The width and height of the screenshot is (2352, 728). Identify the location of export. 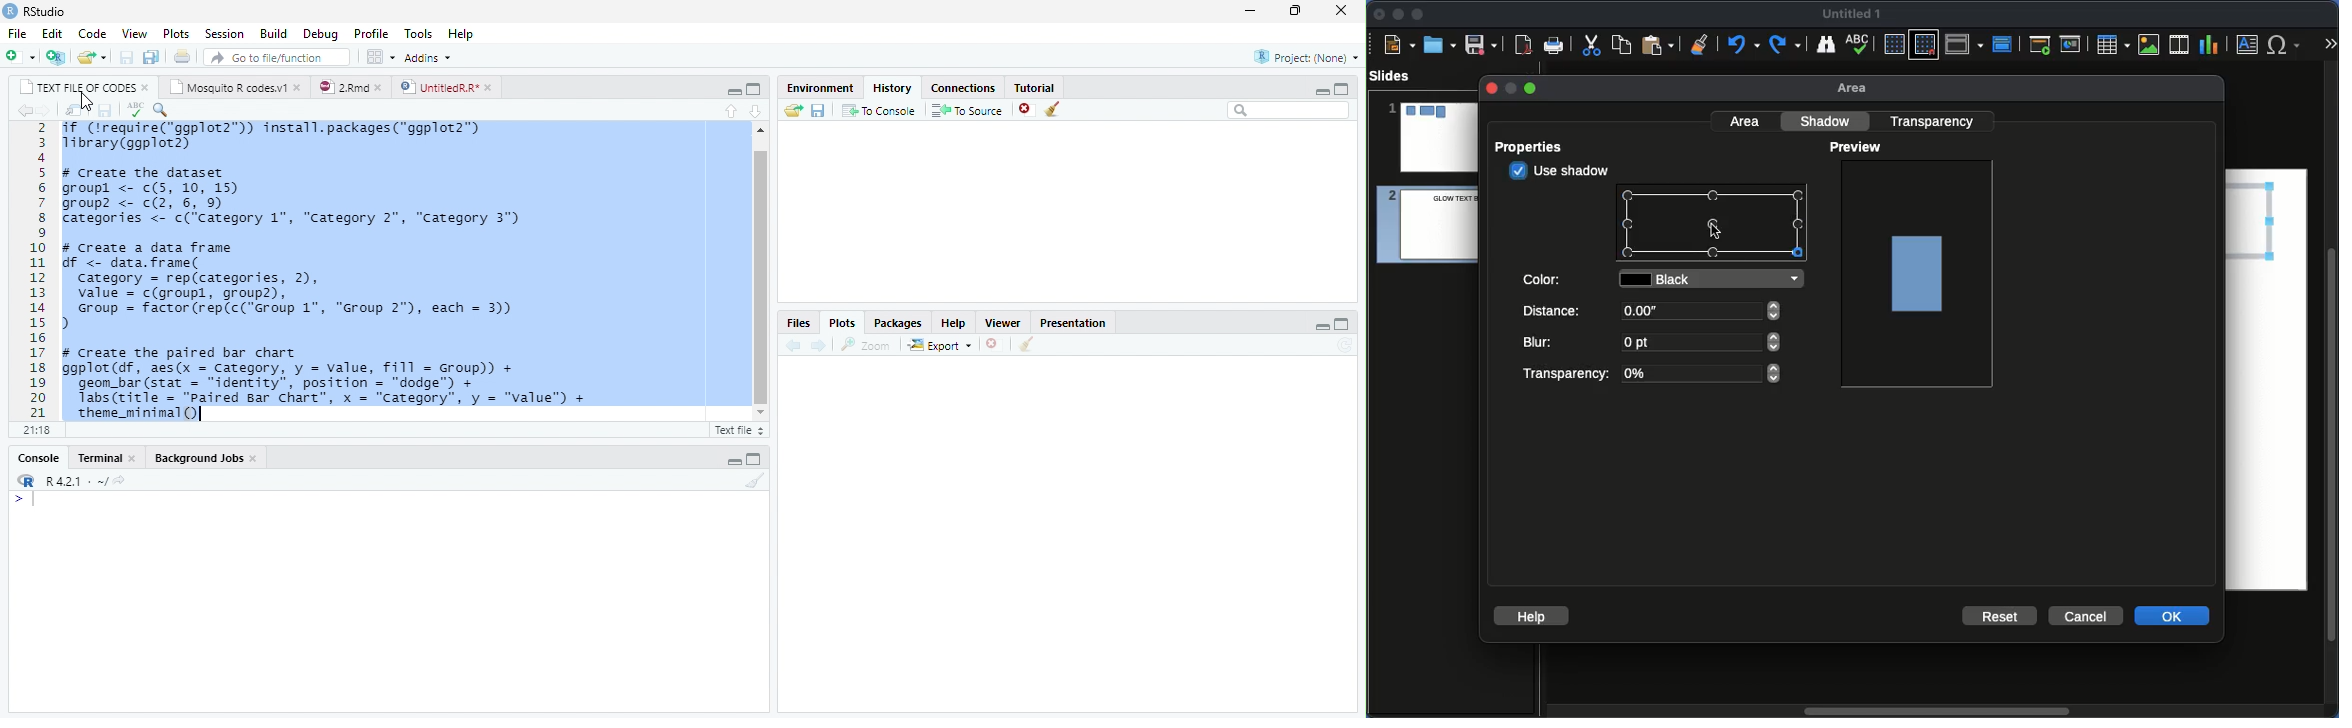
(936, 345).